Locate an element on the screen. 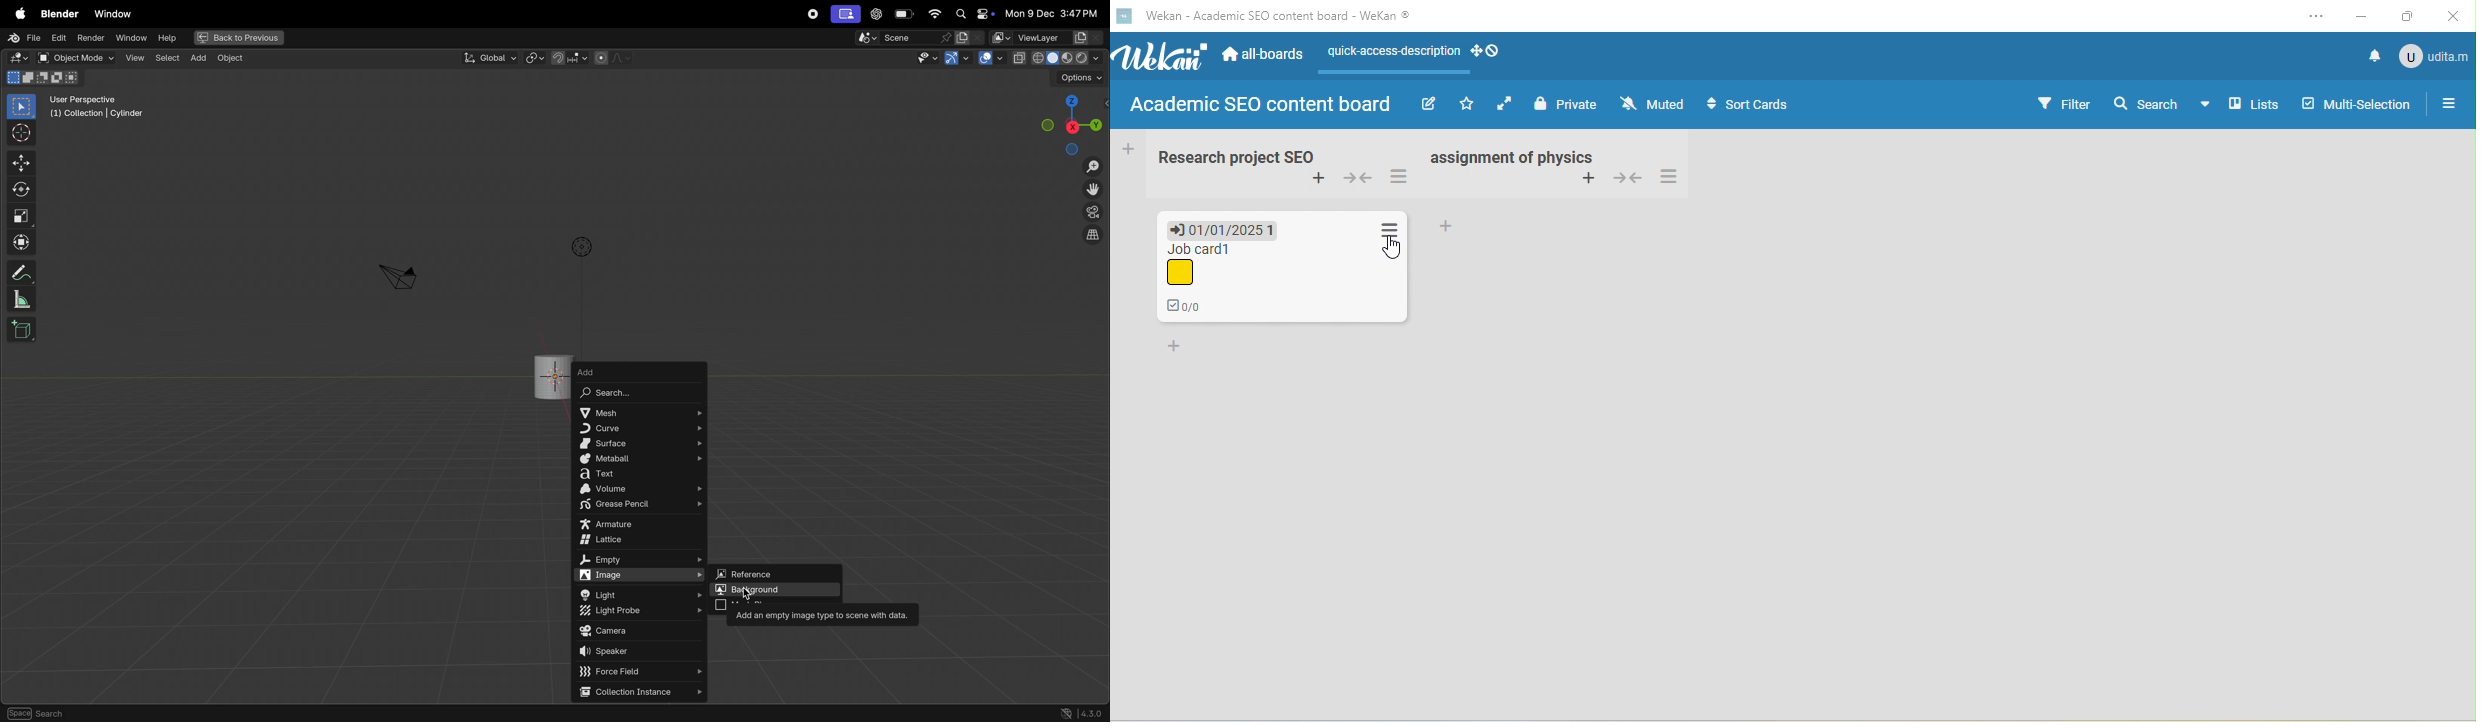  back to previous is located at coordinates (237, 36).